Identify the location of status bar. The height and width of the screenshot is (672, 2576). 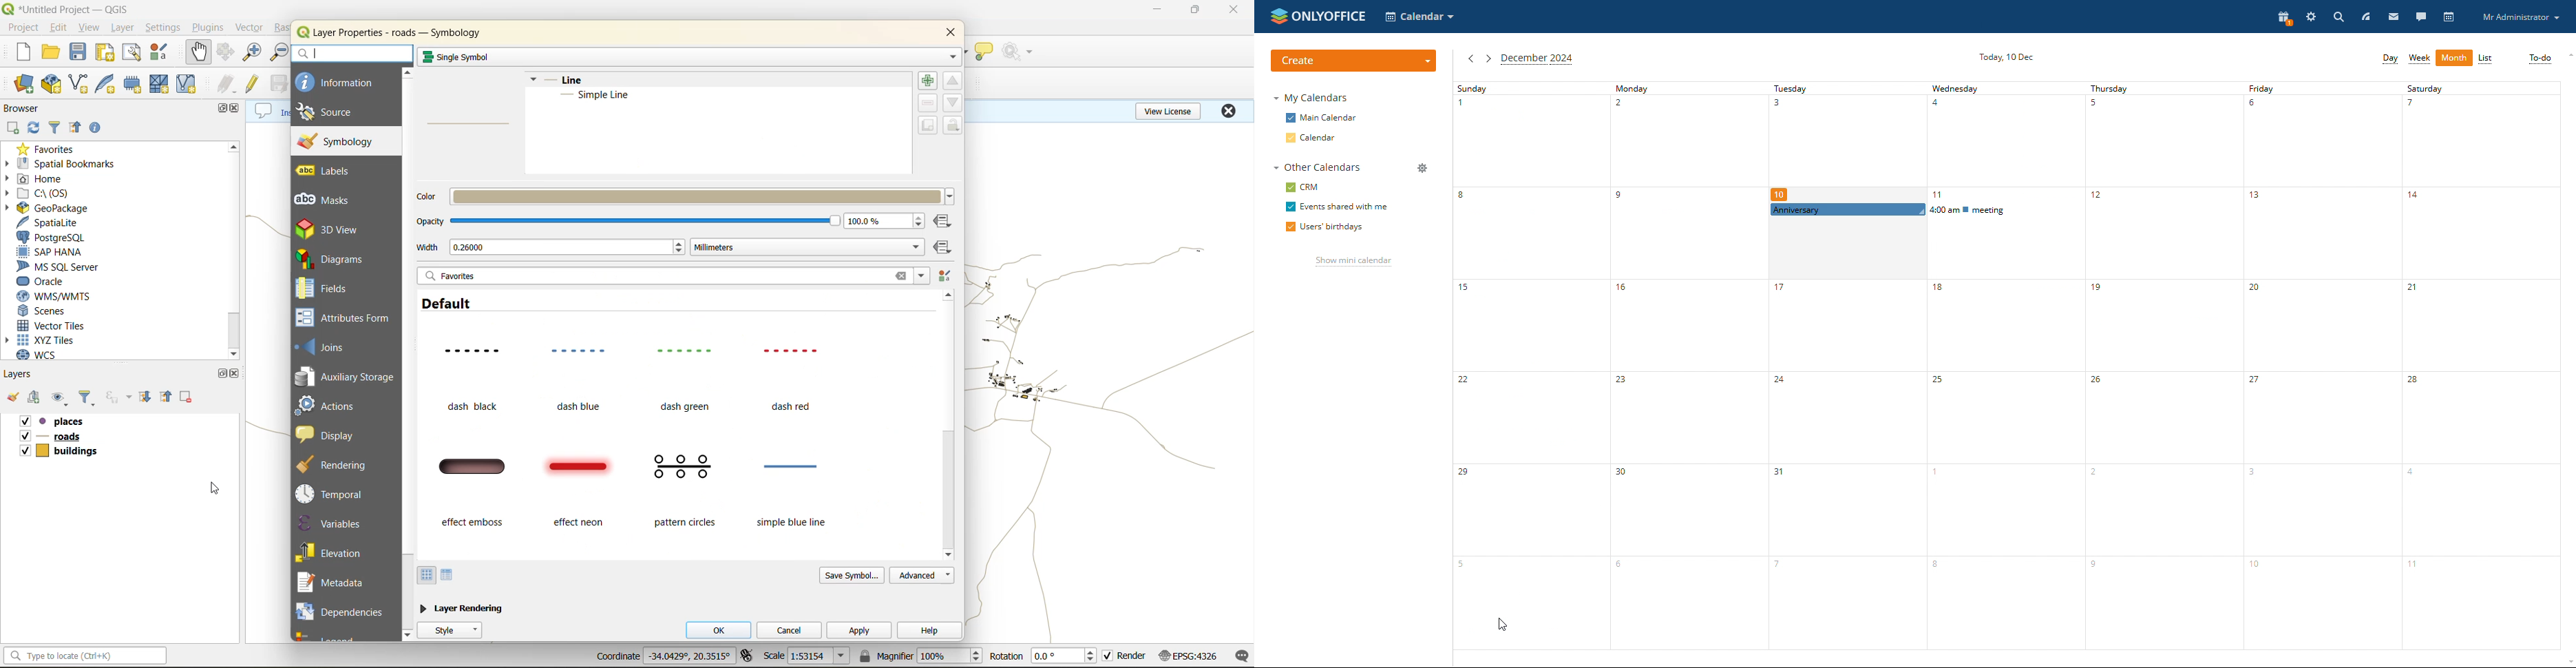
(86, 656).